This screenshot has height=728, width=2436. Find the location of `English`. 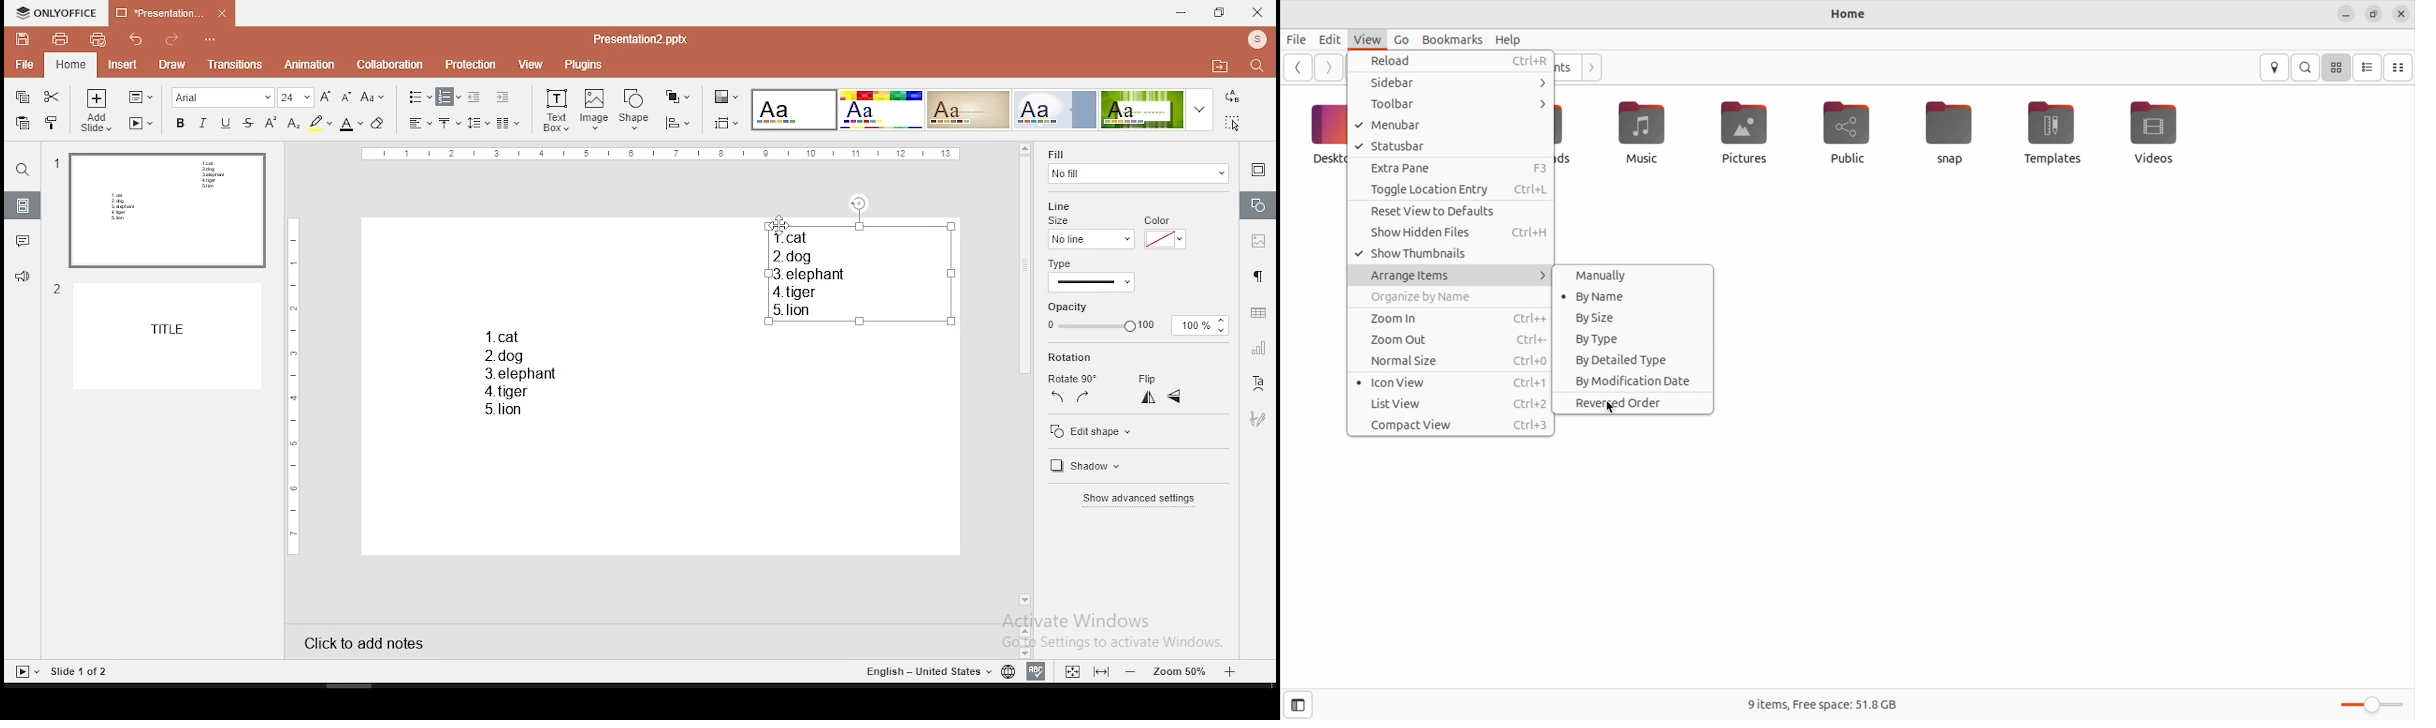

English is located at coordinates (920, 671).